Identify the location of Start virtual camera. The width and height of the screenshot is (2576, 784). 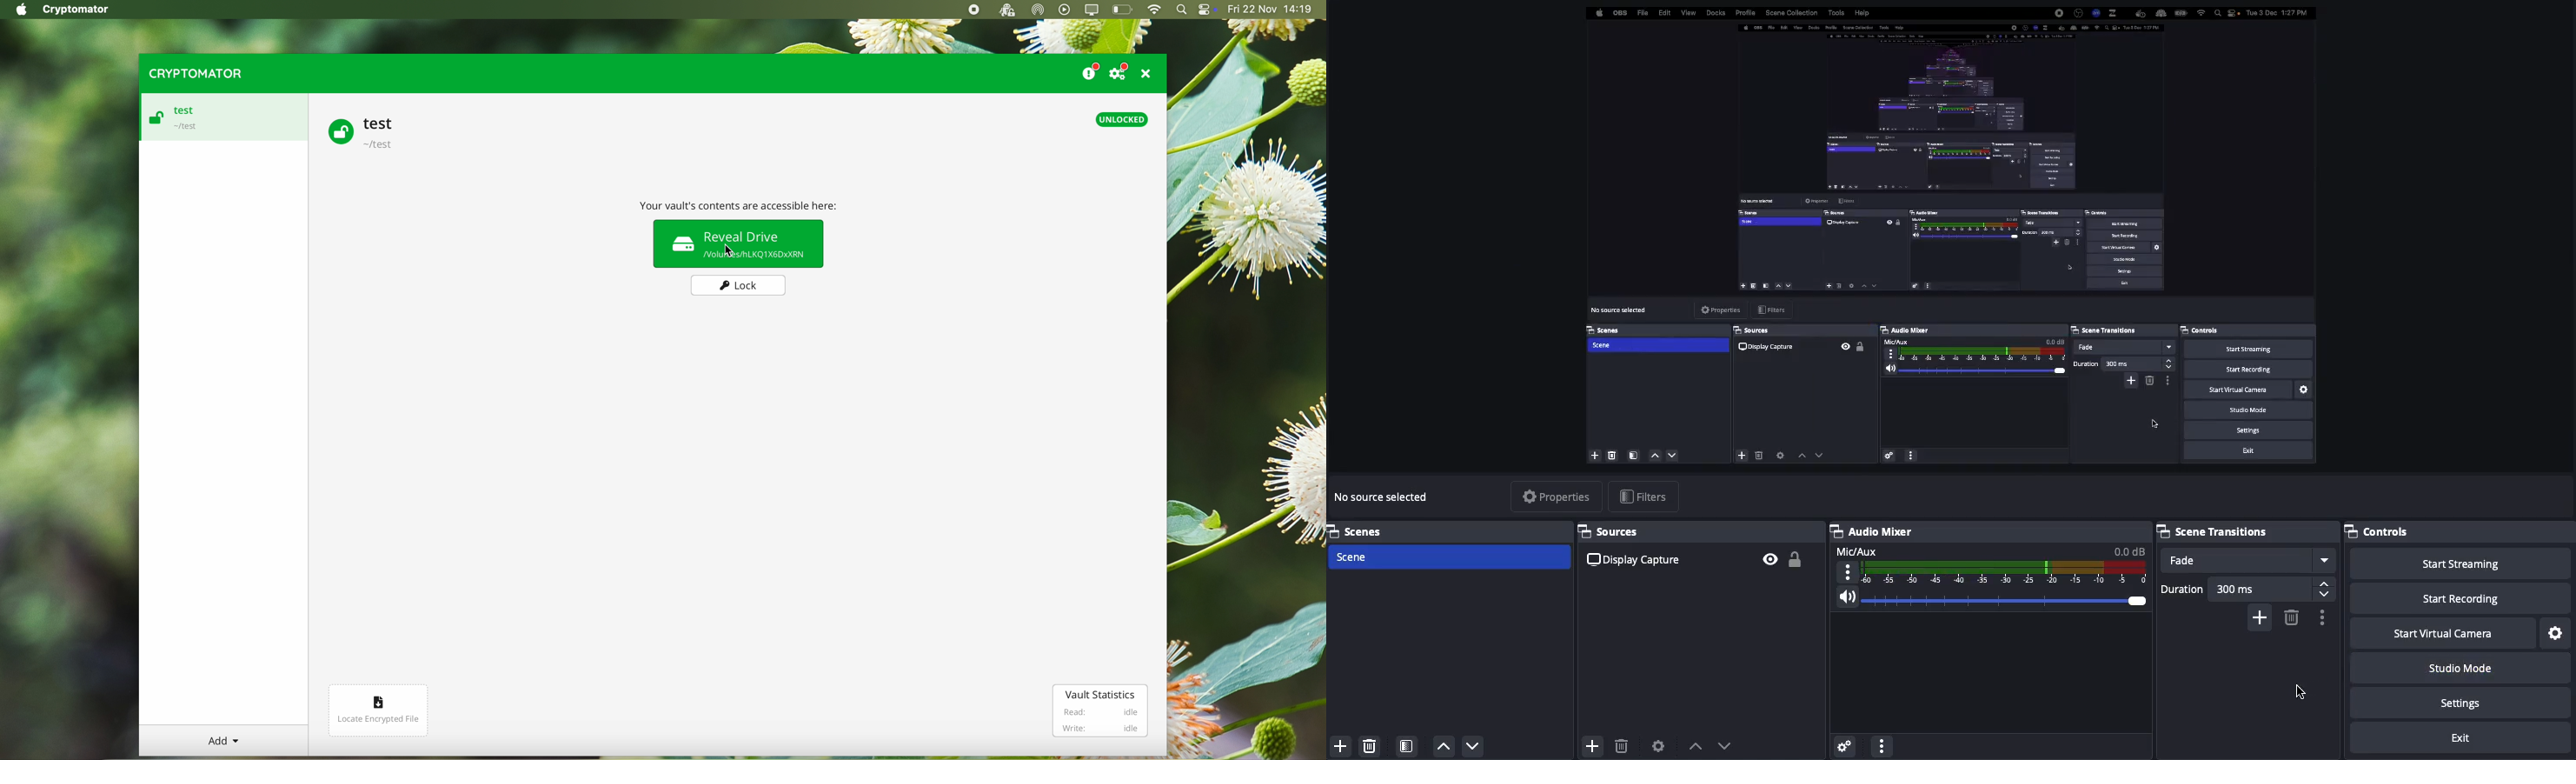
(2445, 633).